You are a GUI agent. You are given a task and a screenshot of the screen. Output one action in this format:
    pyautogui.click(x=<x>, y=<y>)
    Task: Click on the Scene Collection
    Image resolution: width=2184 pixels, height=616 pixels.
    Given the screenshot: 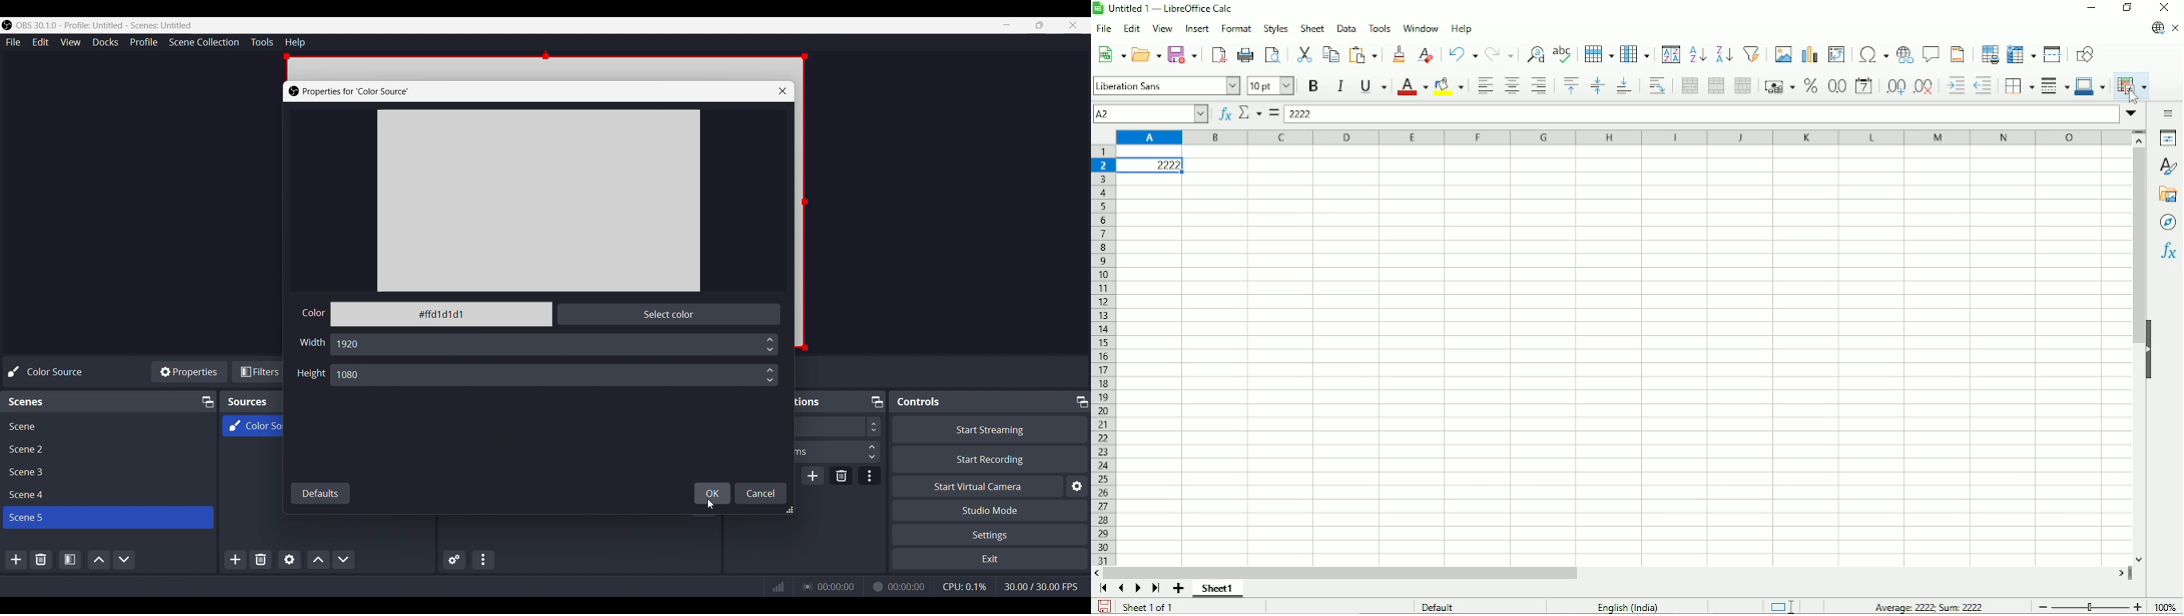 What is the action you would take?
    pyautogui.click(x=205, y=43)
    